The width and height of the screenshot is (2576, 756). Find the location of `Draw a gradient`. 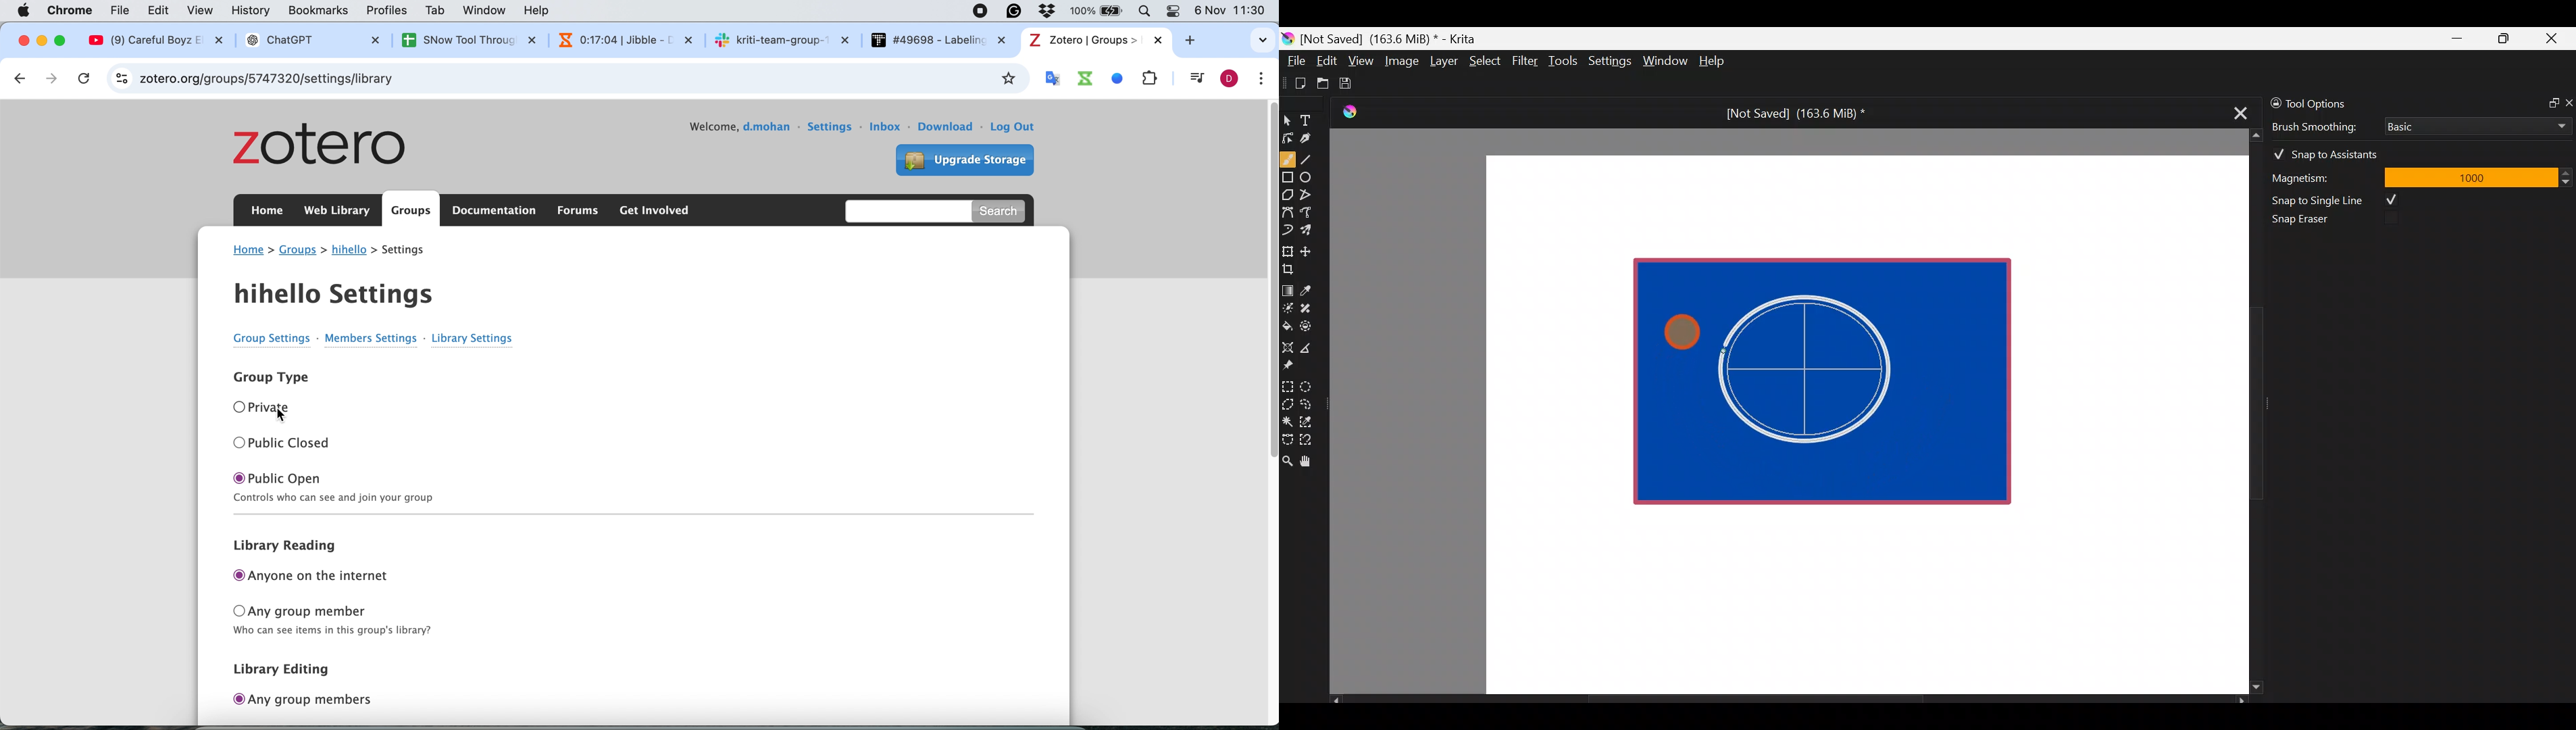

Draw a gradient is located at coordinates (1287, 287).